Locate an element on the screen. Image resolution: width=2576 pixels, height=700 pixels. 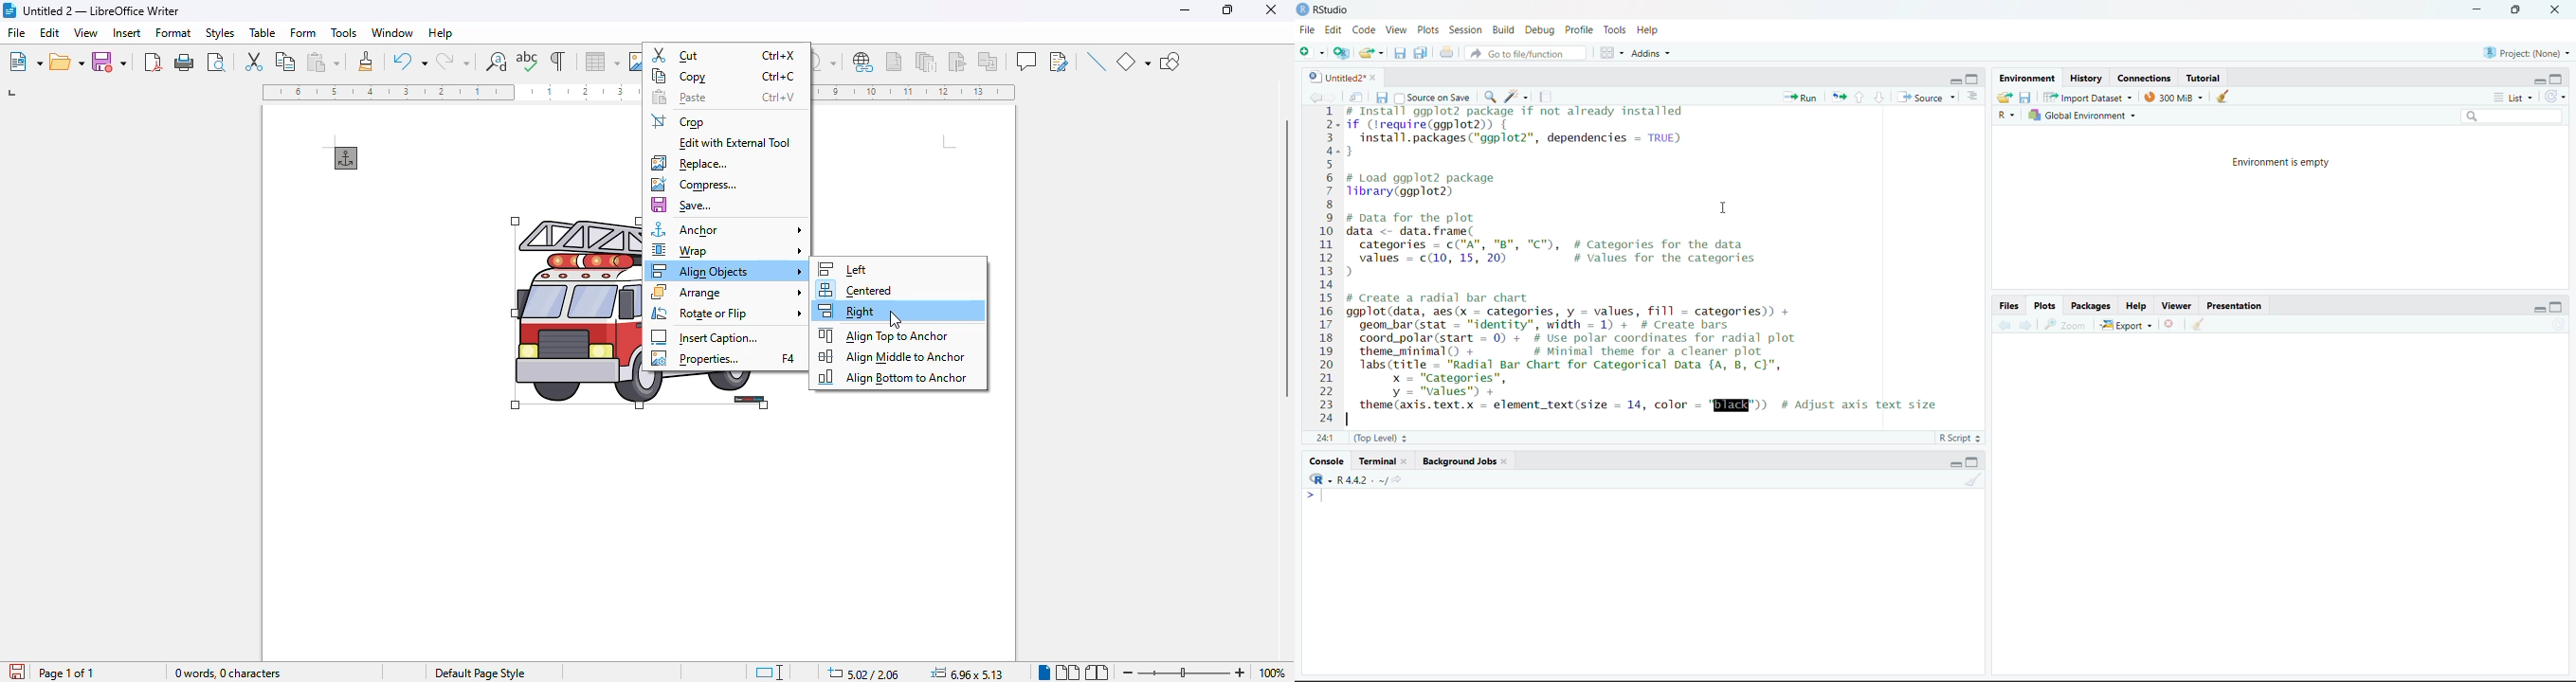
Session is located at coordinates (1465, 30).